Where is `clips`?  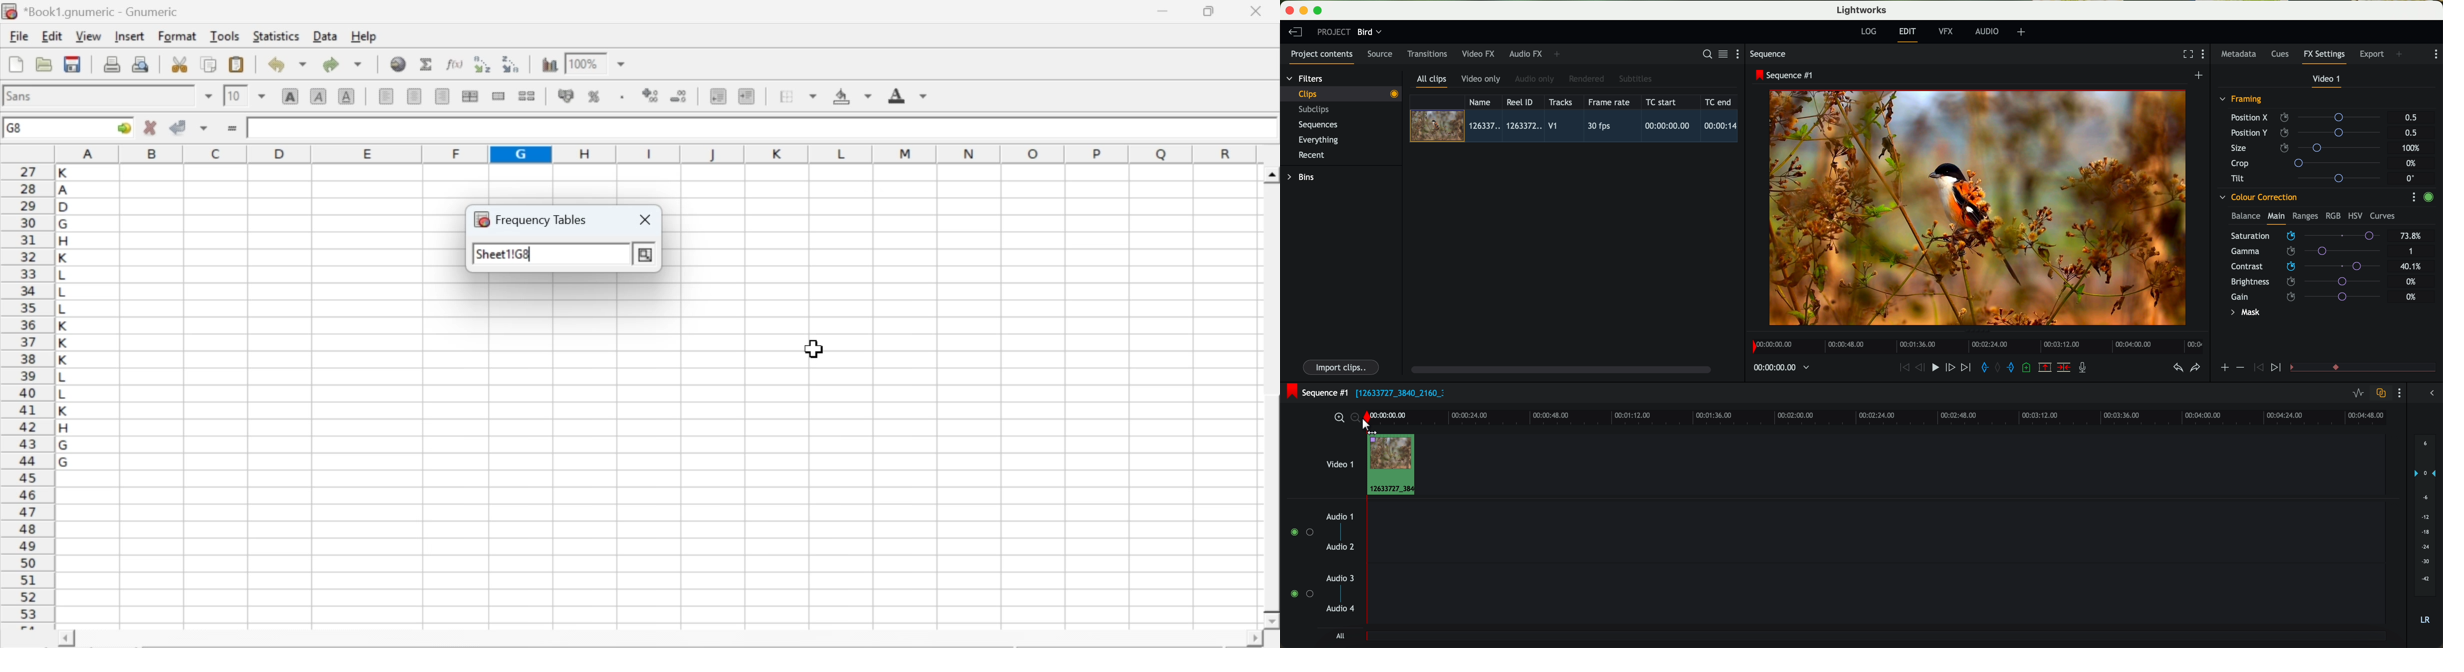 clips is located at coordinates (1341, 93).